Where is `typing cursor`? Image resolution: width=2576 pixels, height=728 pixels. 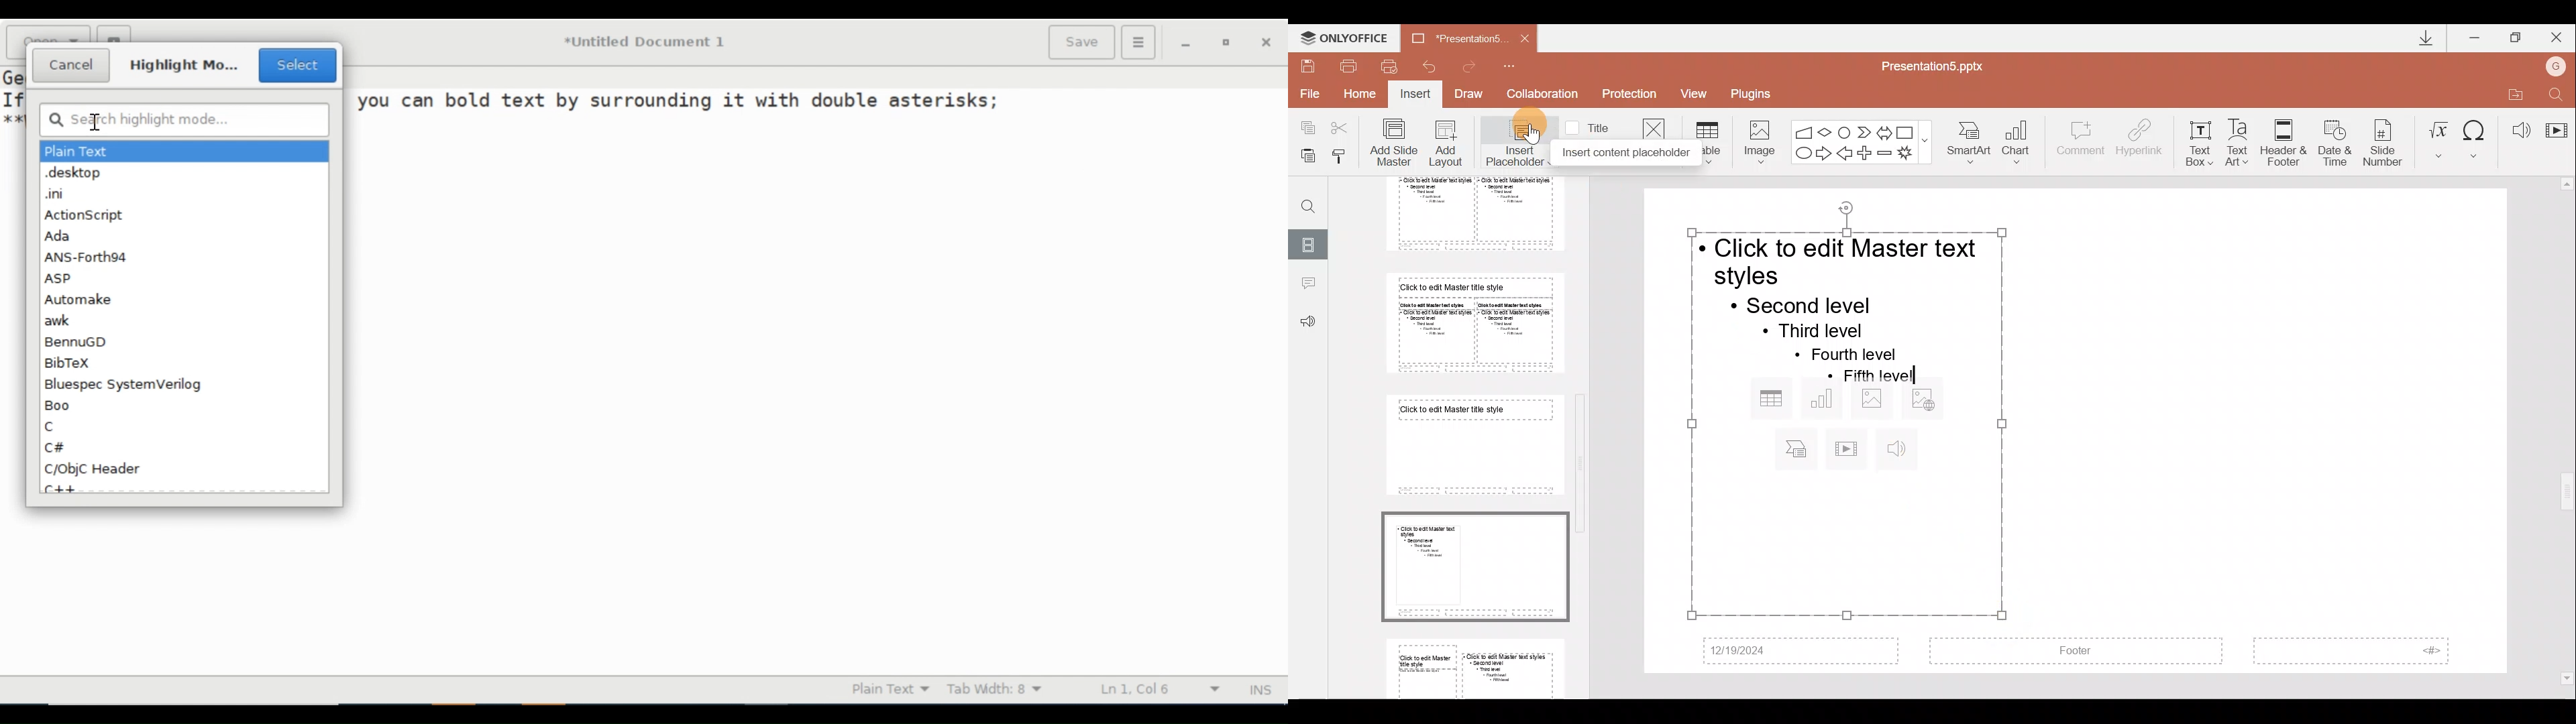
typing cursor is located at coordinates (95, 124).